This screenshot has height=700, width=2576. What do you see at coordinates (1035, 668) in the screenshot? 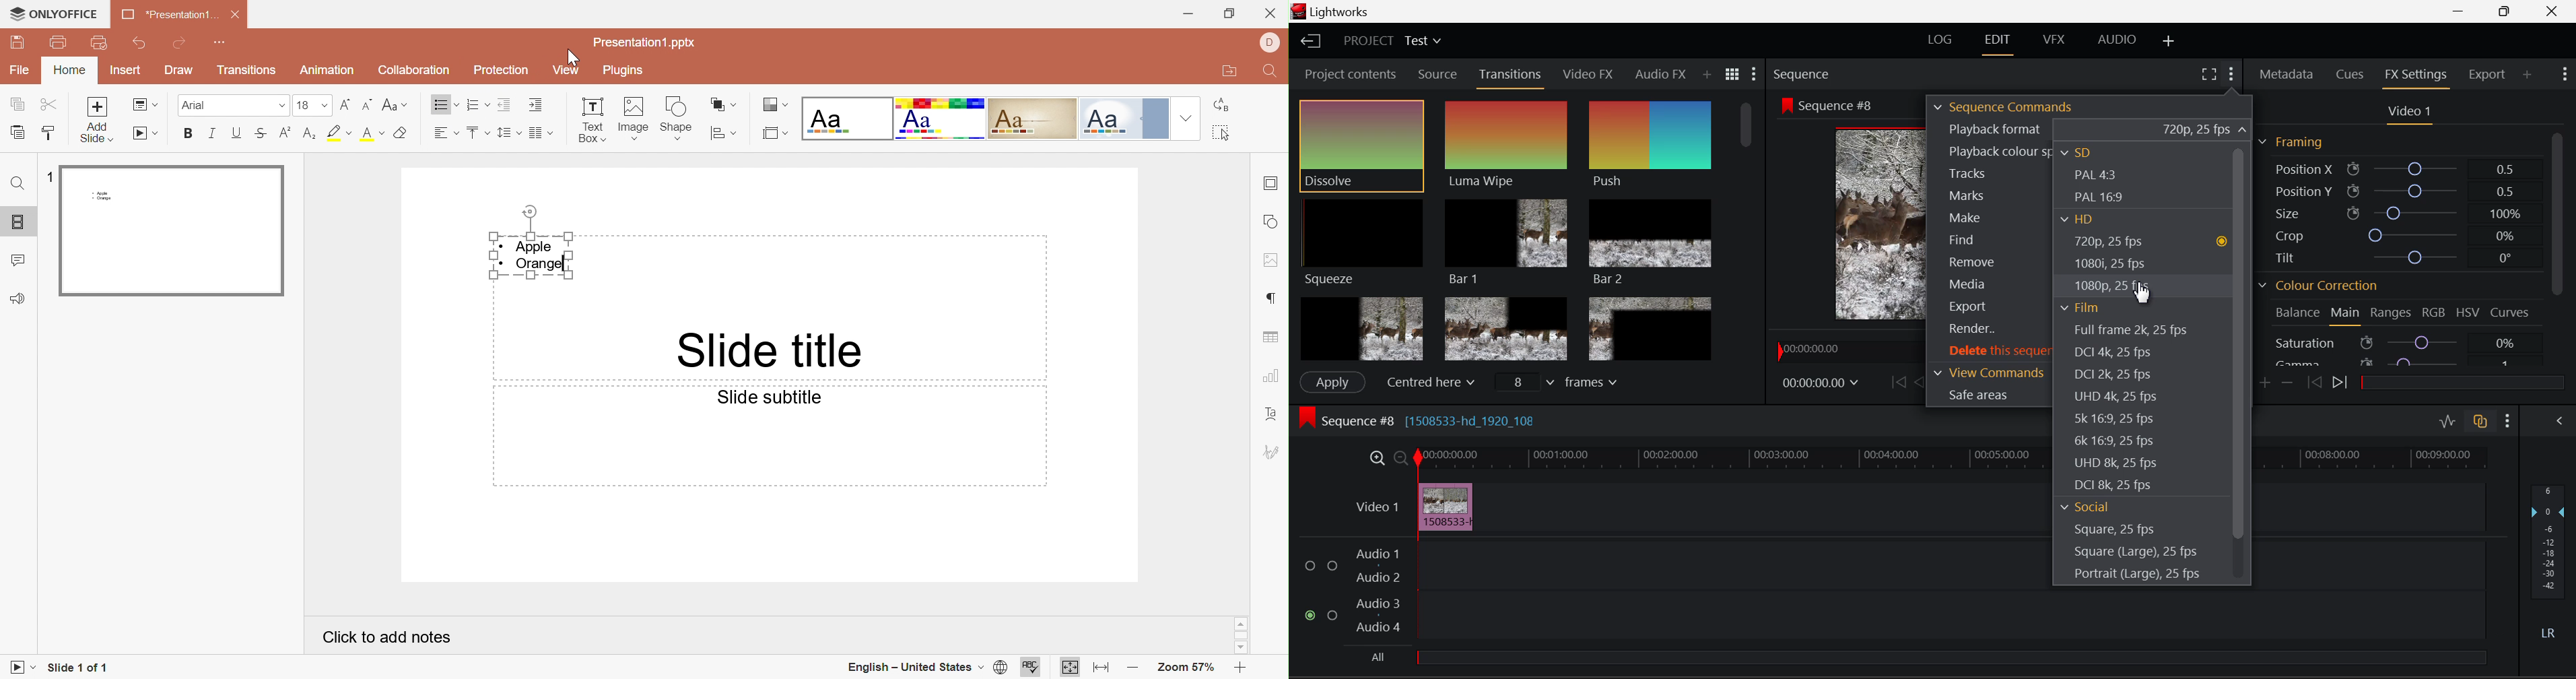
I see `spell checking` at bounding box center [1035, 668].